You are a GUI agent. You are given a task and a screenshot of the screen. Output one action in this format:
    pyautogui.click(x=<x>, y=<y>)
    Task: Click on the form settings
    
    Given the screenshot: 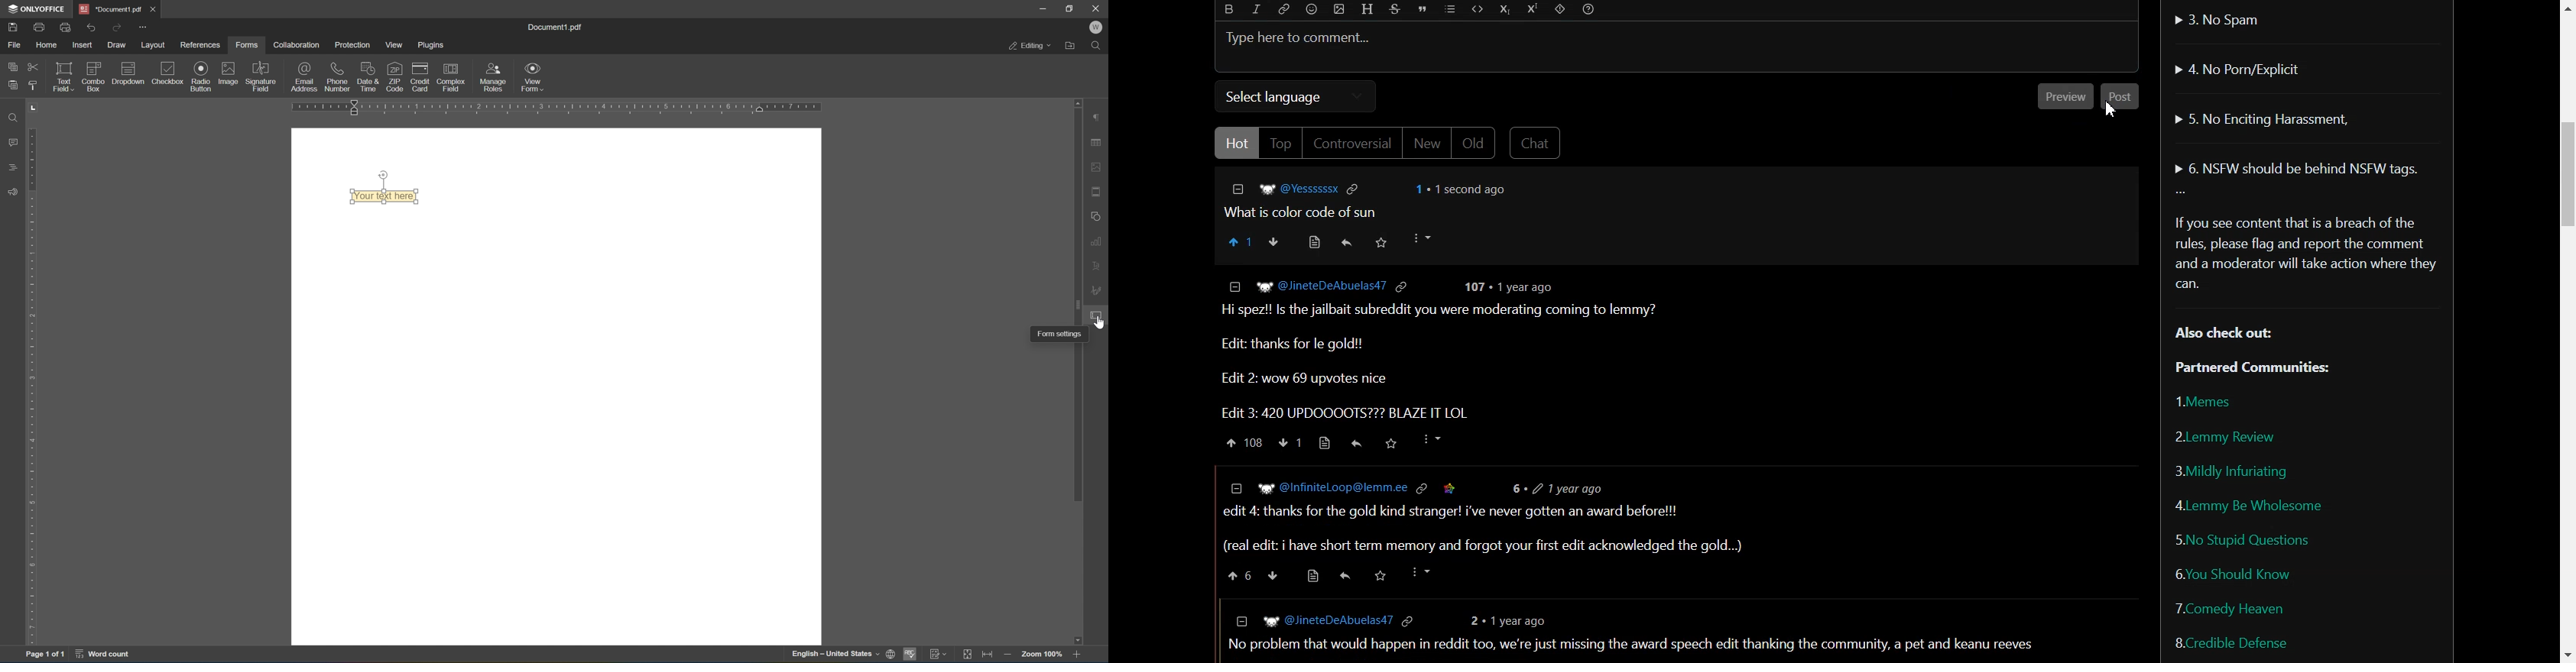 What is the action you would take?
    pyautogui.click(x=1060, y=335)
    